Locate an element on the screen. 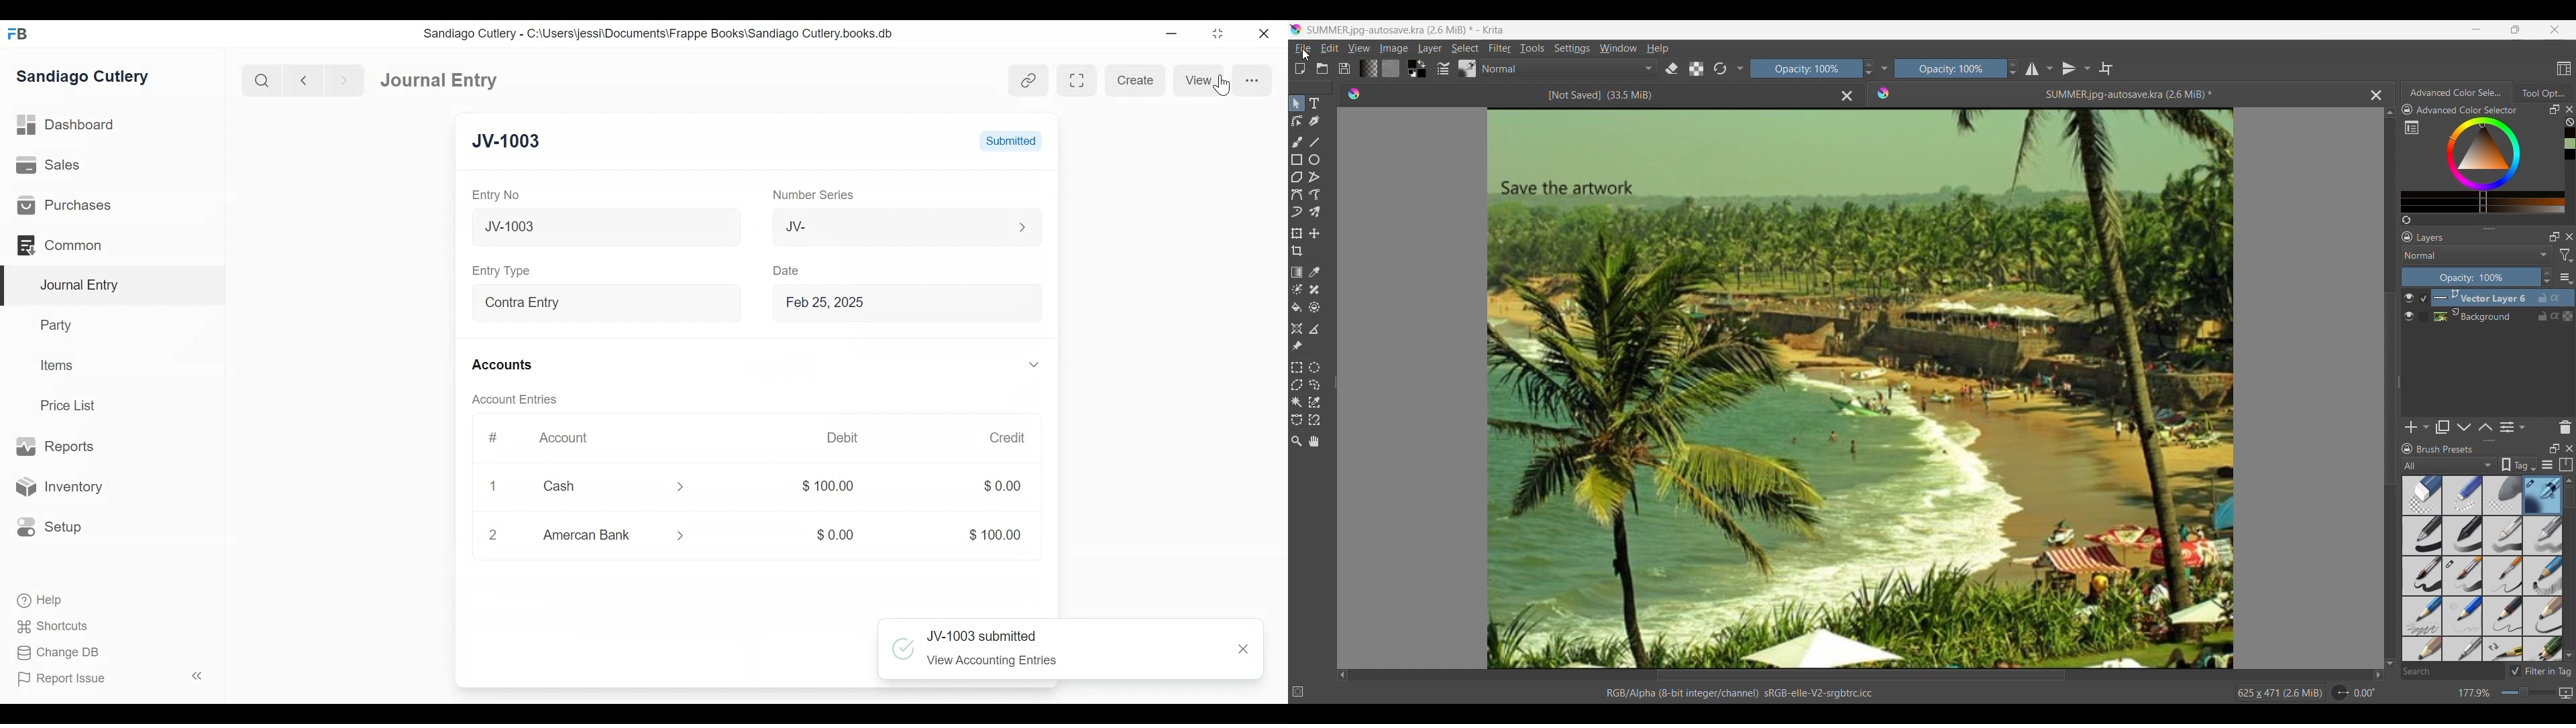  Party is located at coordinates (54, 325).